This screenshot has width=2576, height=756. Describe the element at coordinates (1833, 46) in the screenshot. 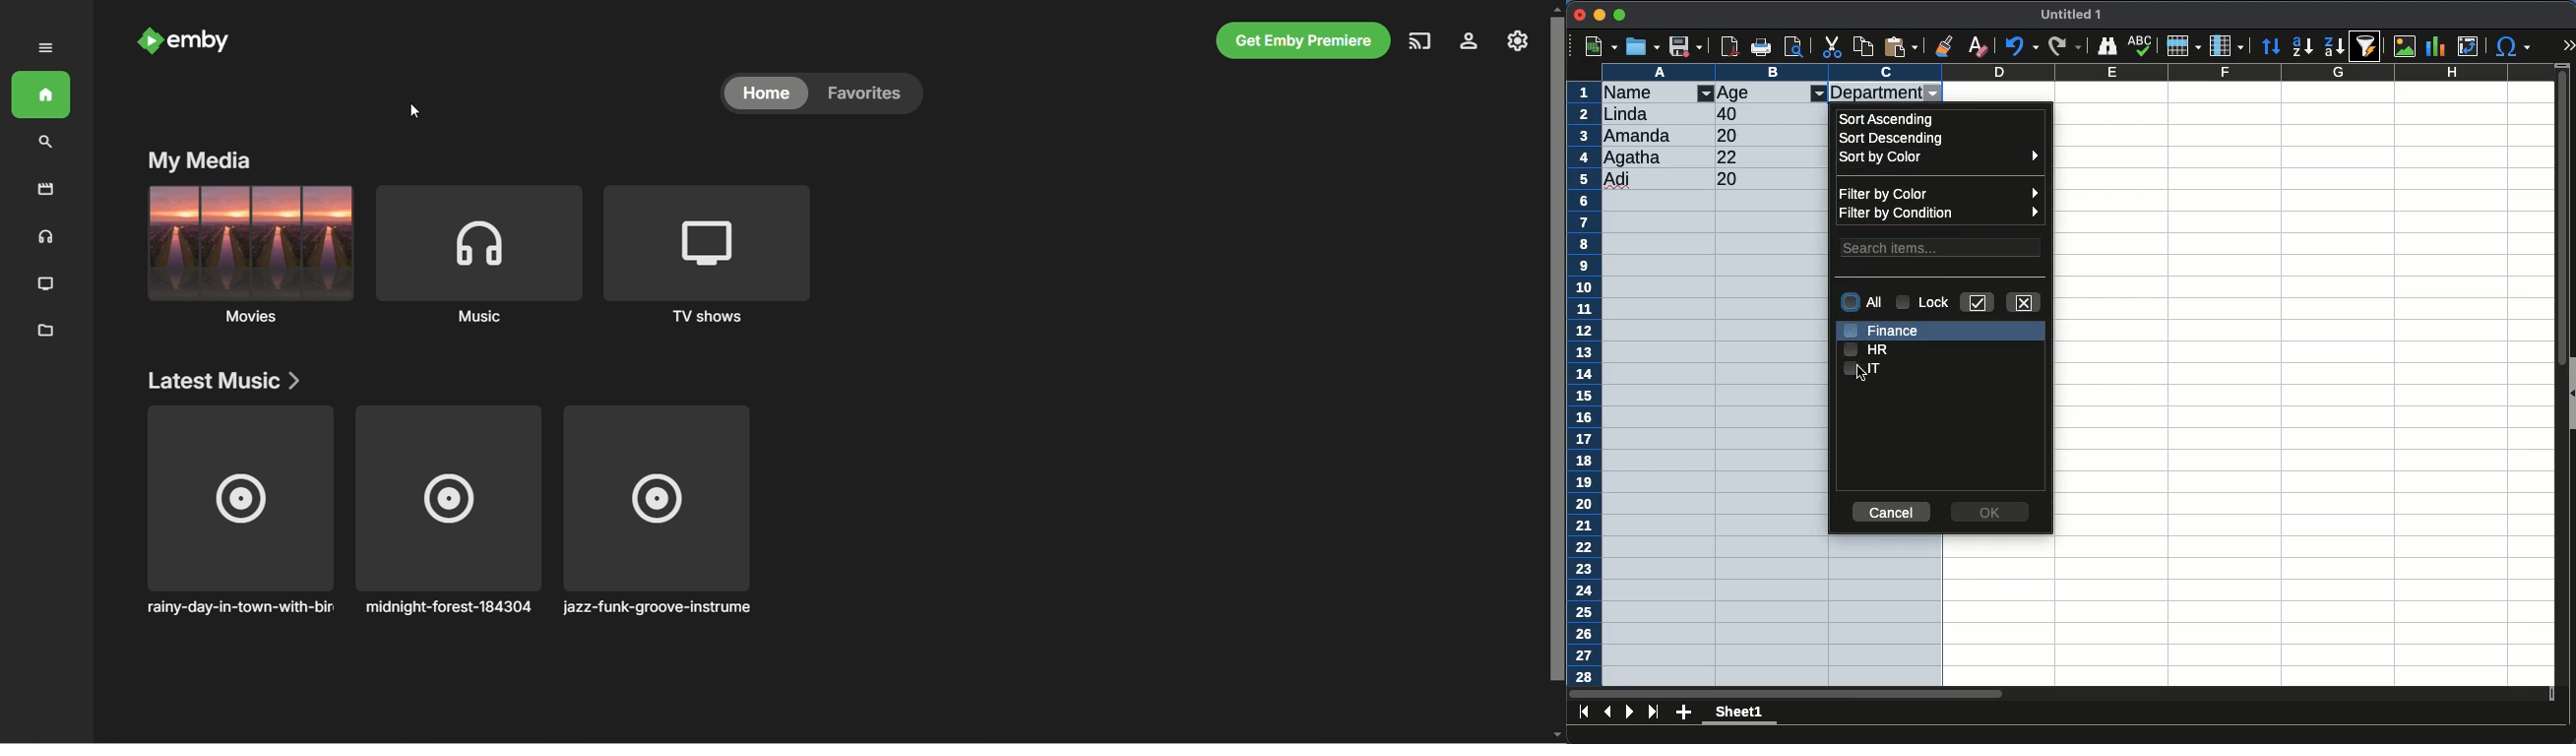

I see `cut` at that location.